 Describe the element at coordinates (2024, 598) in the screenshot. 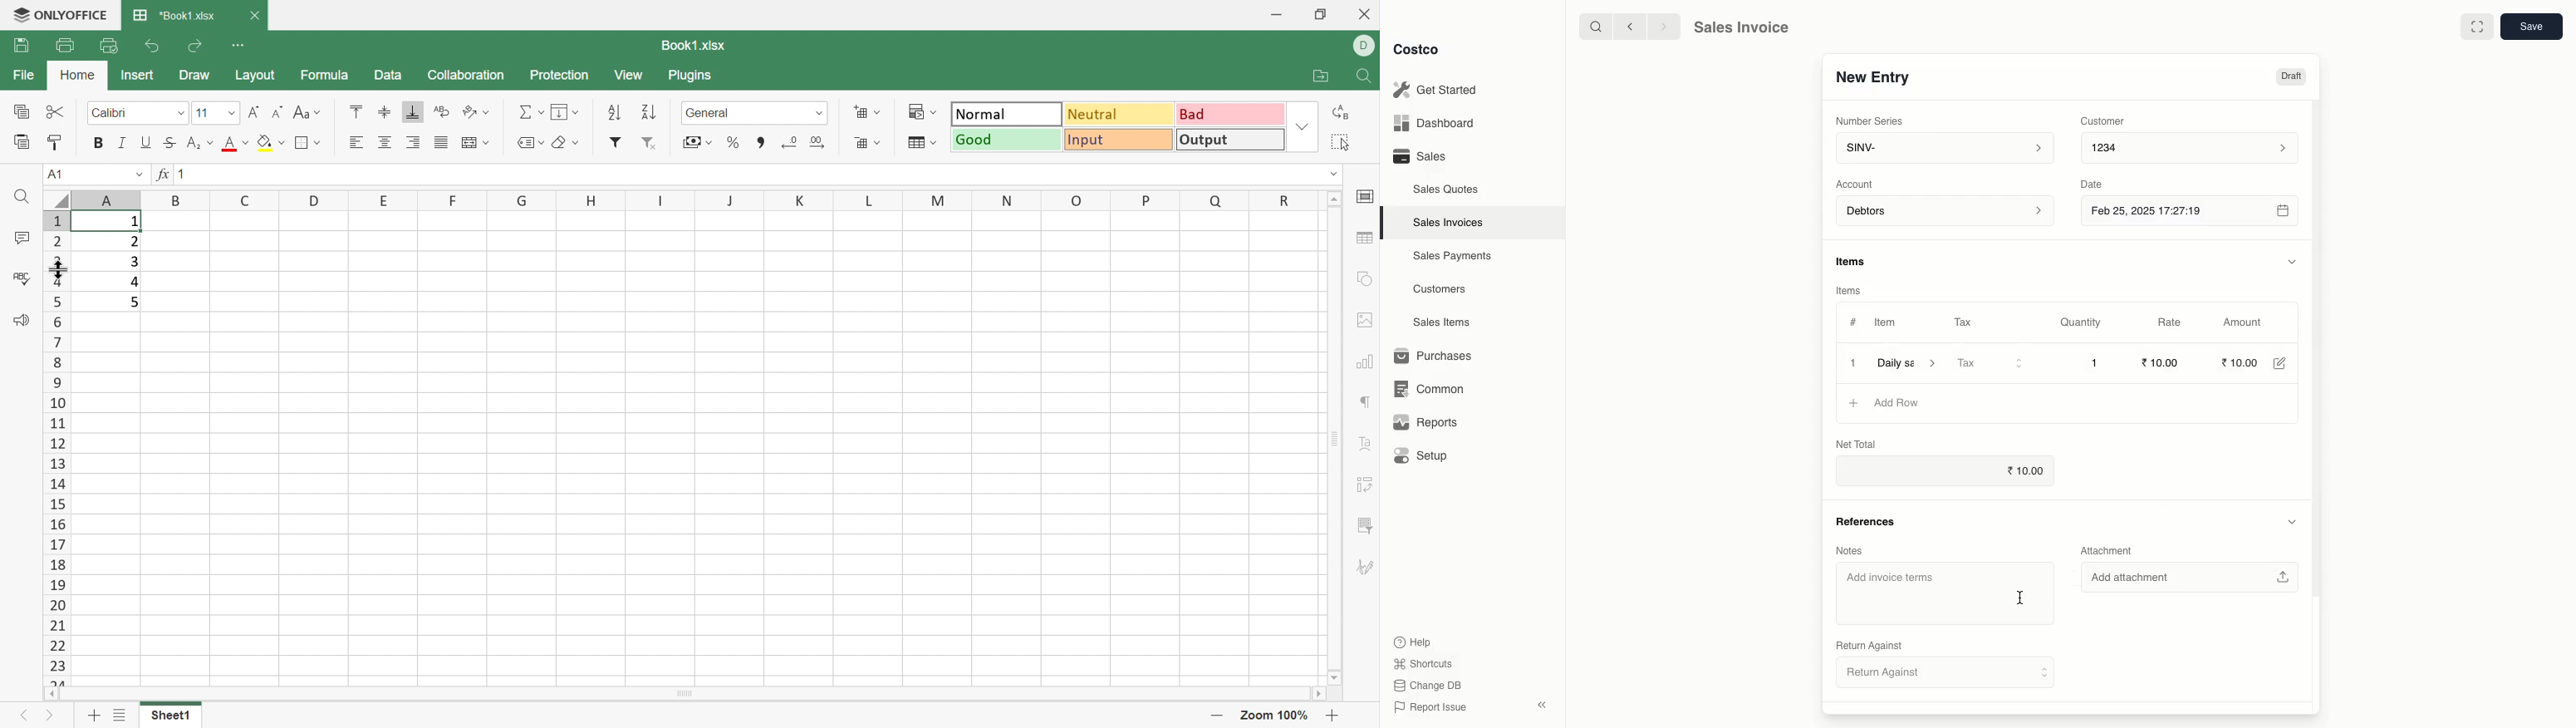

I see `cursor` at that location.